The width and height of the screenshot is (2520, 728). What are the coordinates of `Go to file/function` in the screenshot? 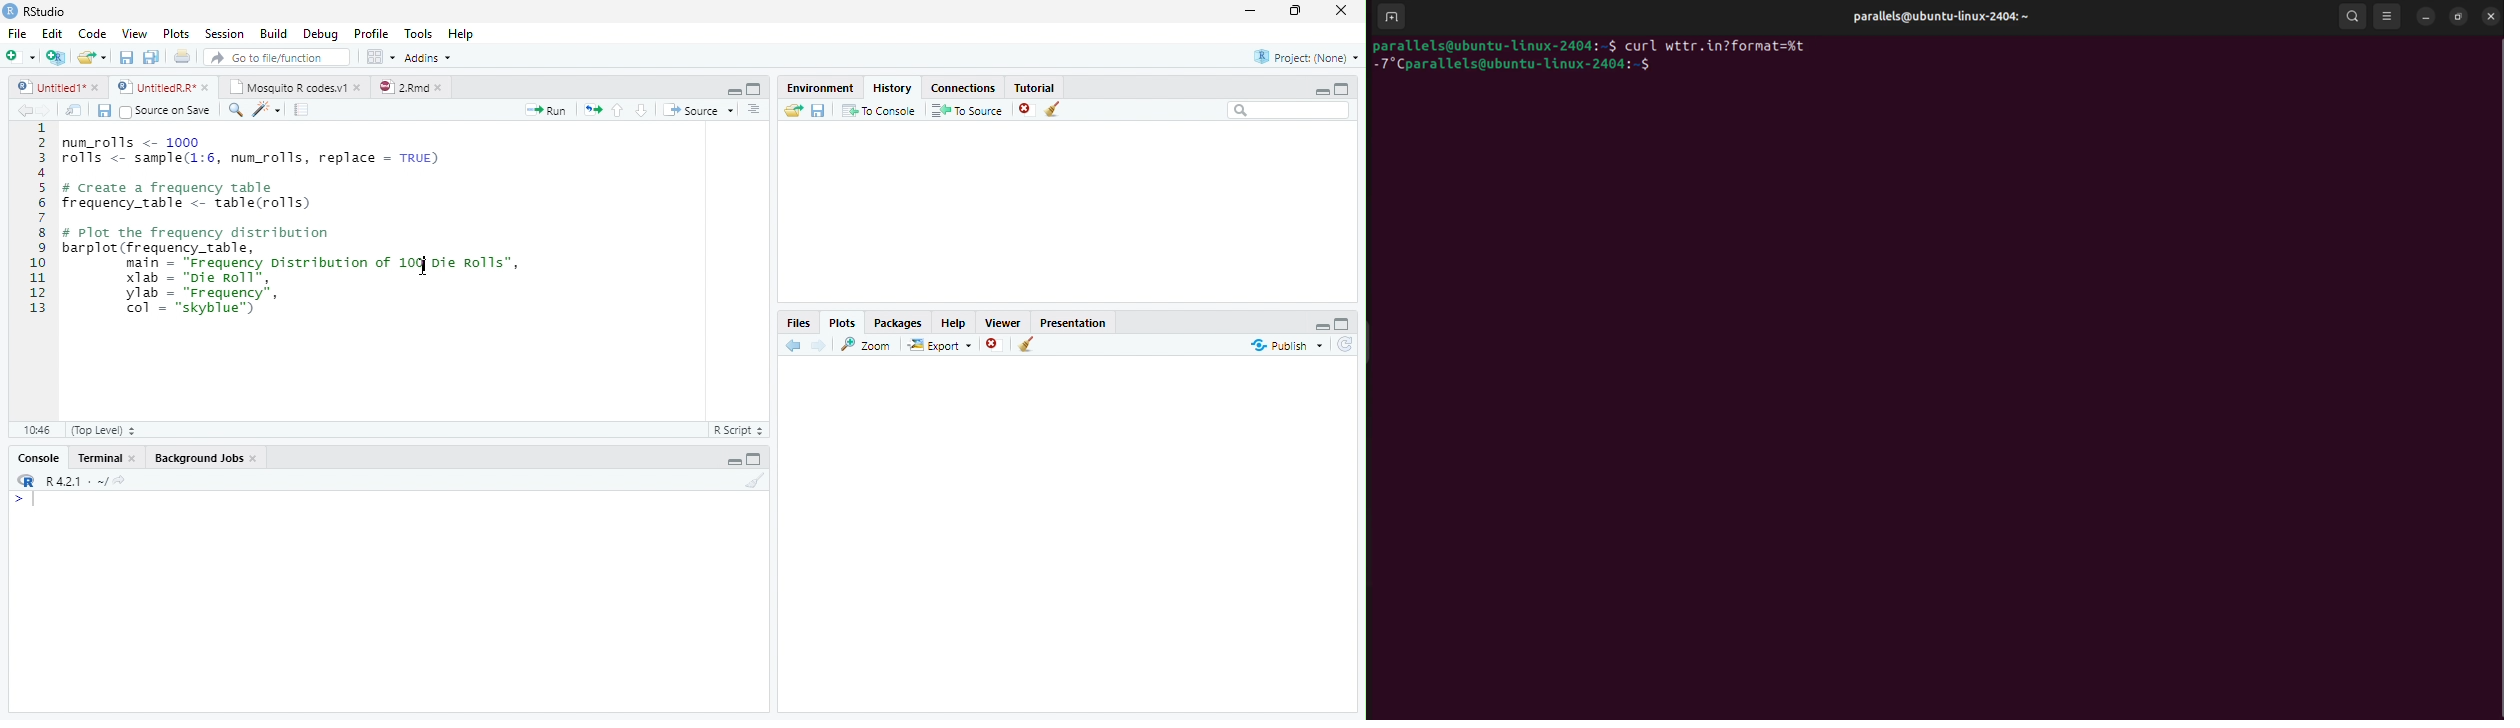 It's located at (275, 57).